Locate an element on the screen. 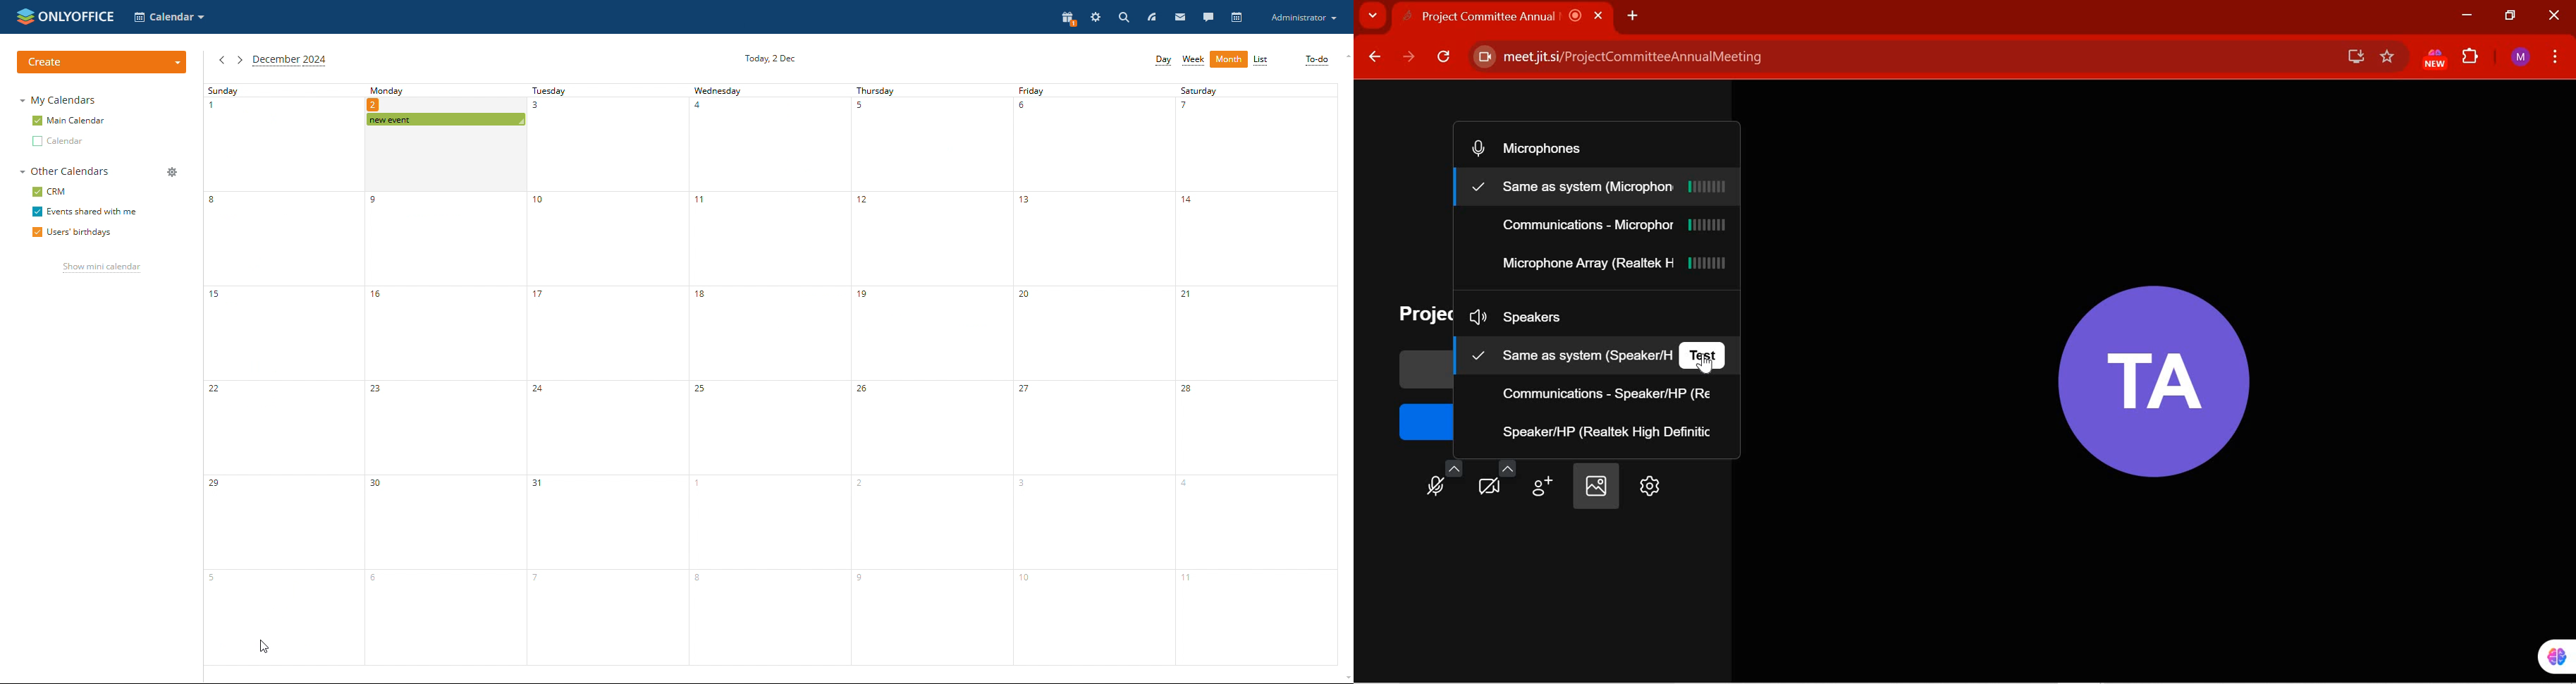 The width and height of the screenshot is (2576, 700). Camera enabled is located at coordinates (1483, 57).